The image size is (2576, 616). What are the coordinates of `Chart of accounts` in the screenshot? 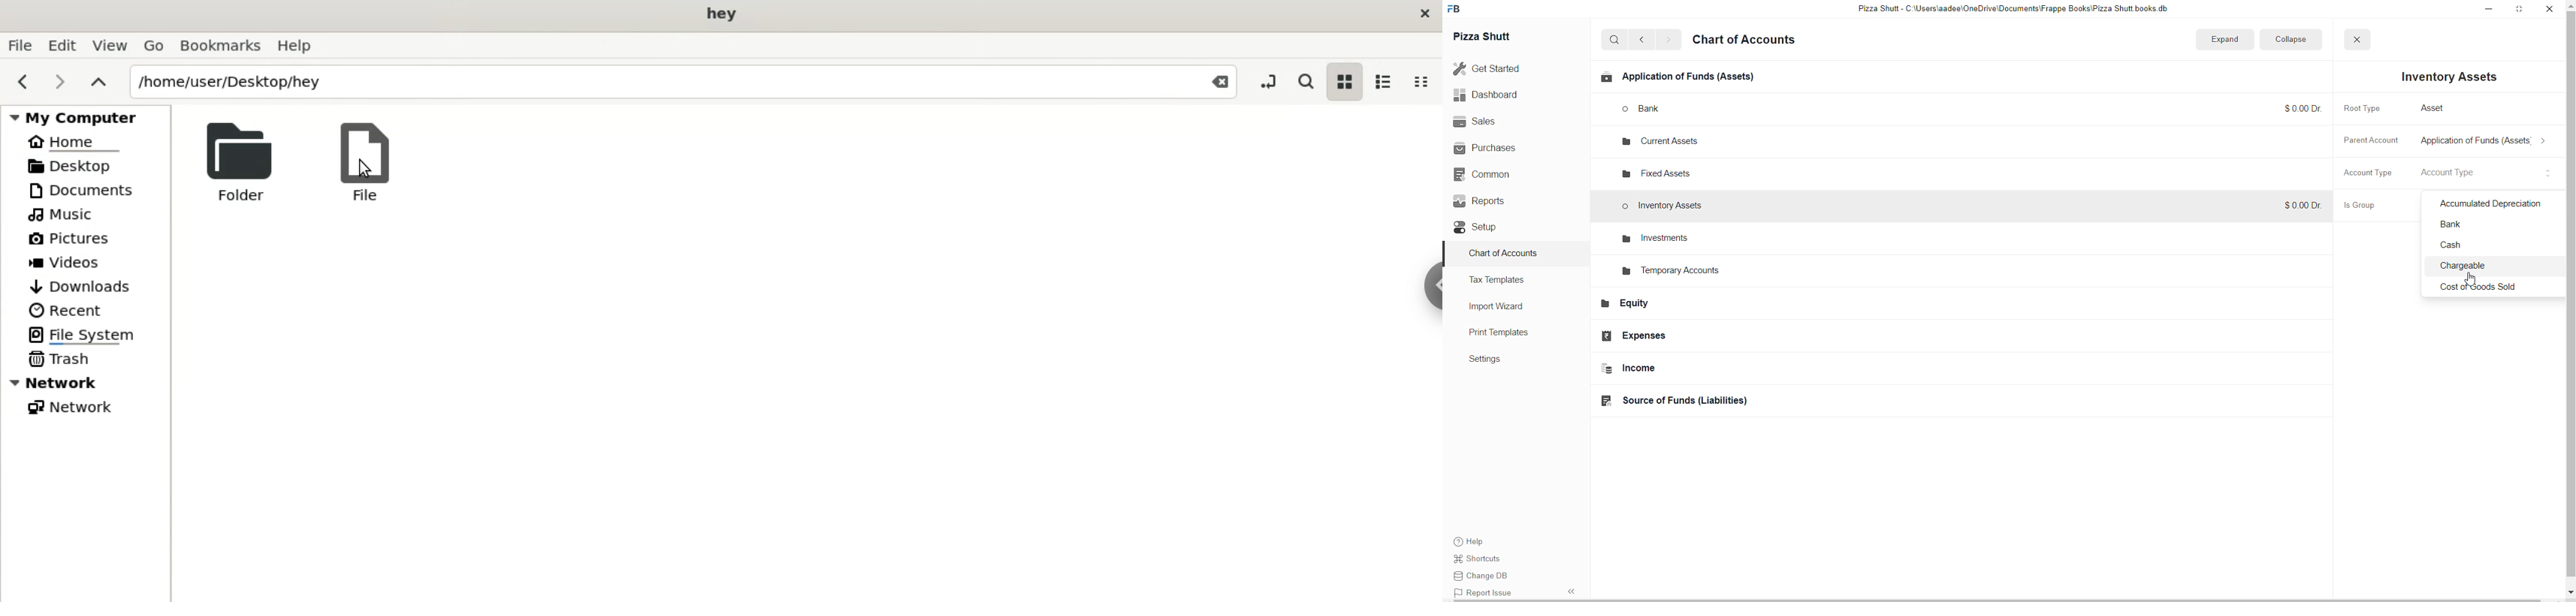 It's located at (1752, 41).